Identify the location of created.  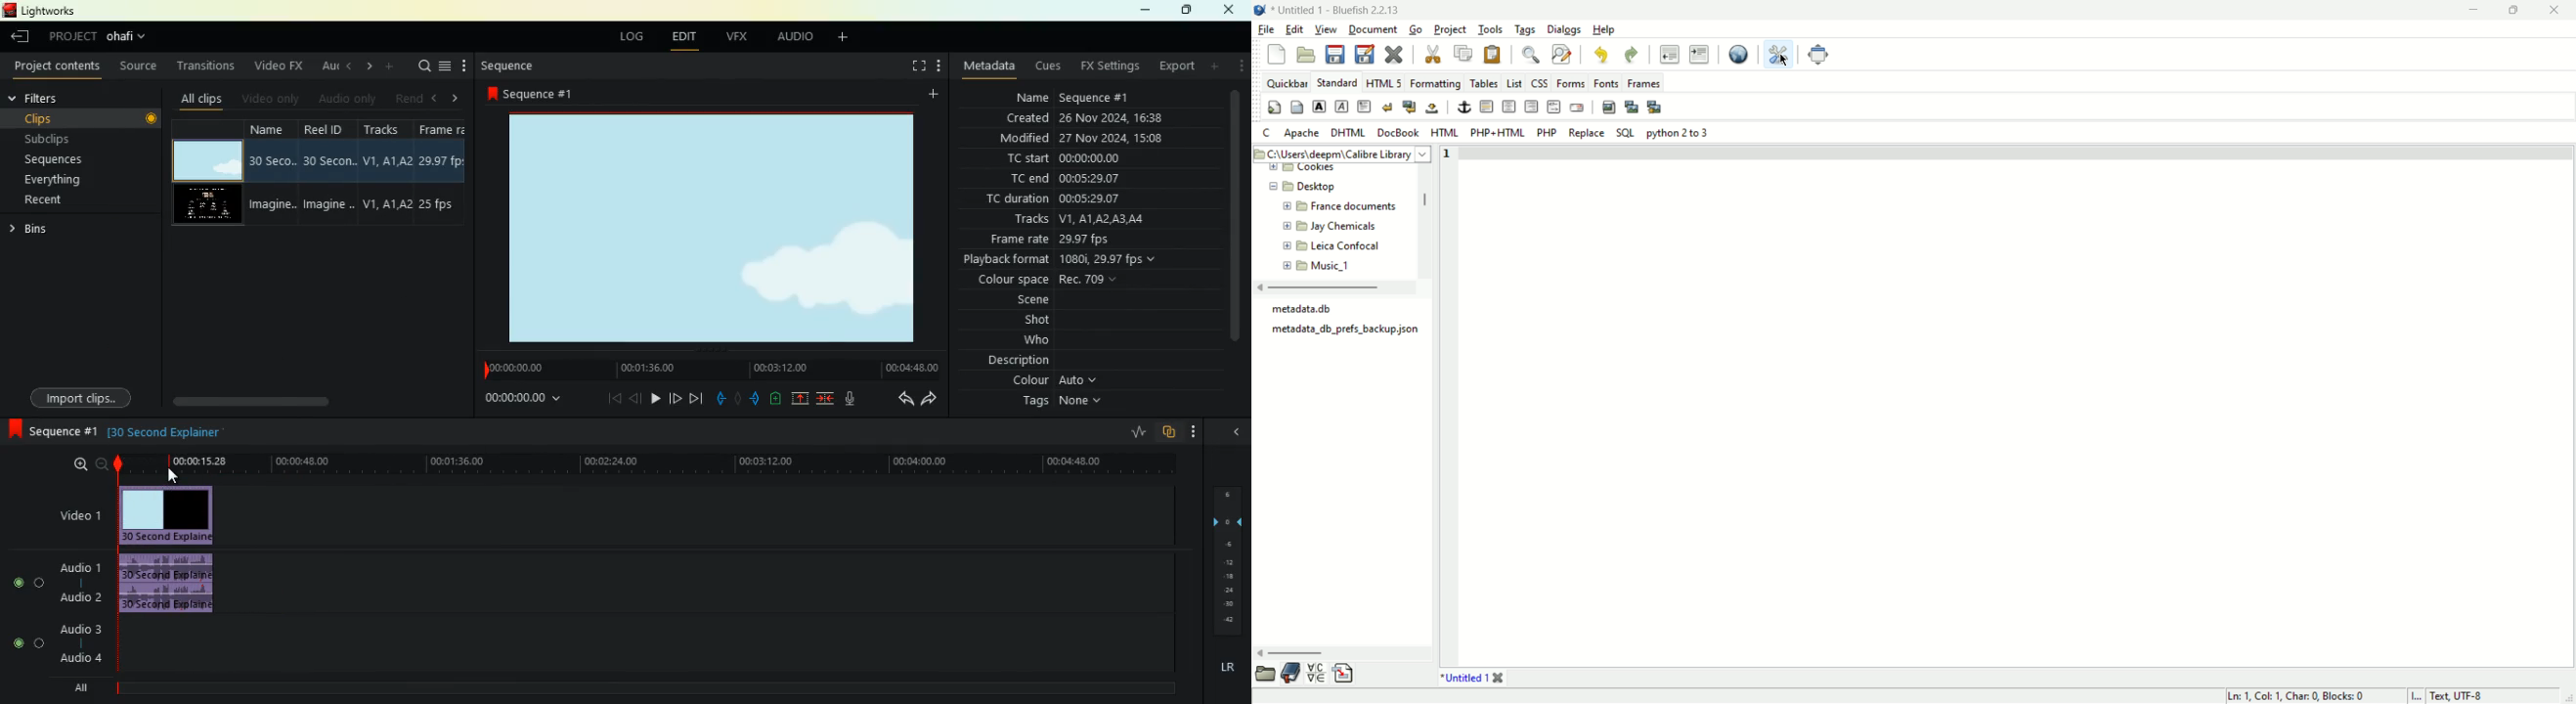
(1030, 117).